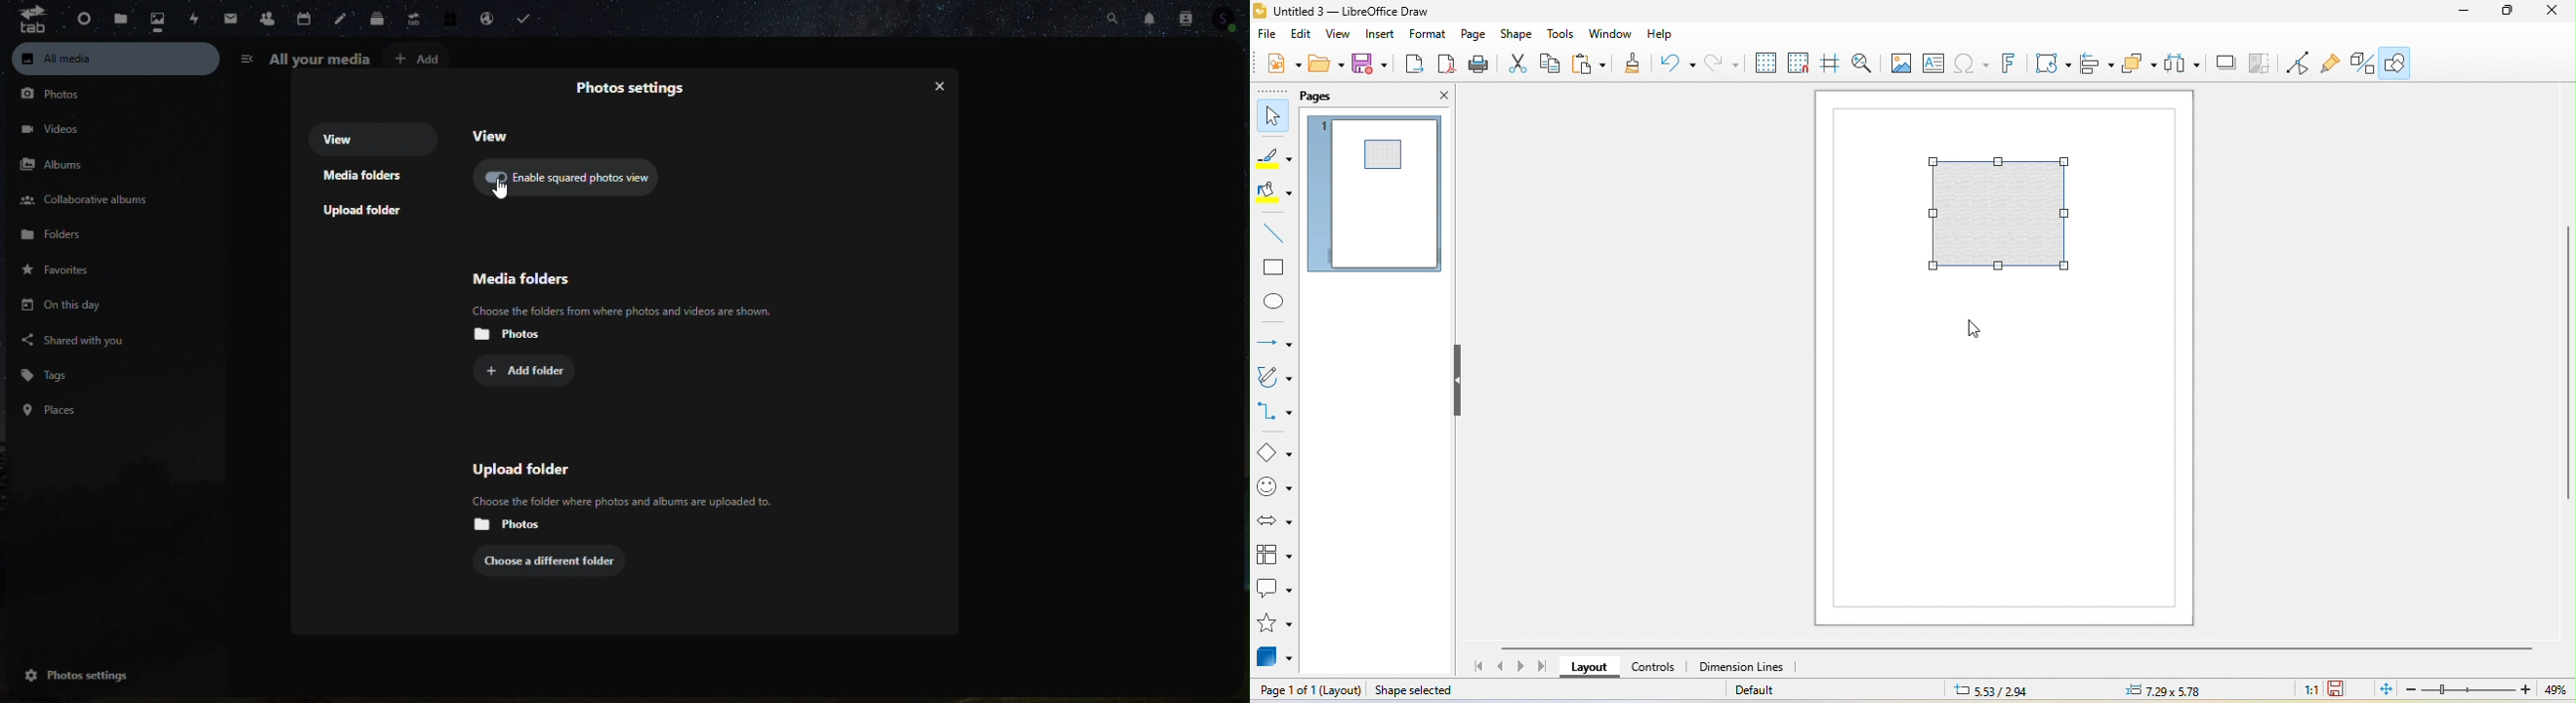  I want to click on view, so click(1342, 36).